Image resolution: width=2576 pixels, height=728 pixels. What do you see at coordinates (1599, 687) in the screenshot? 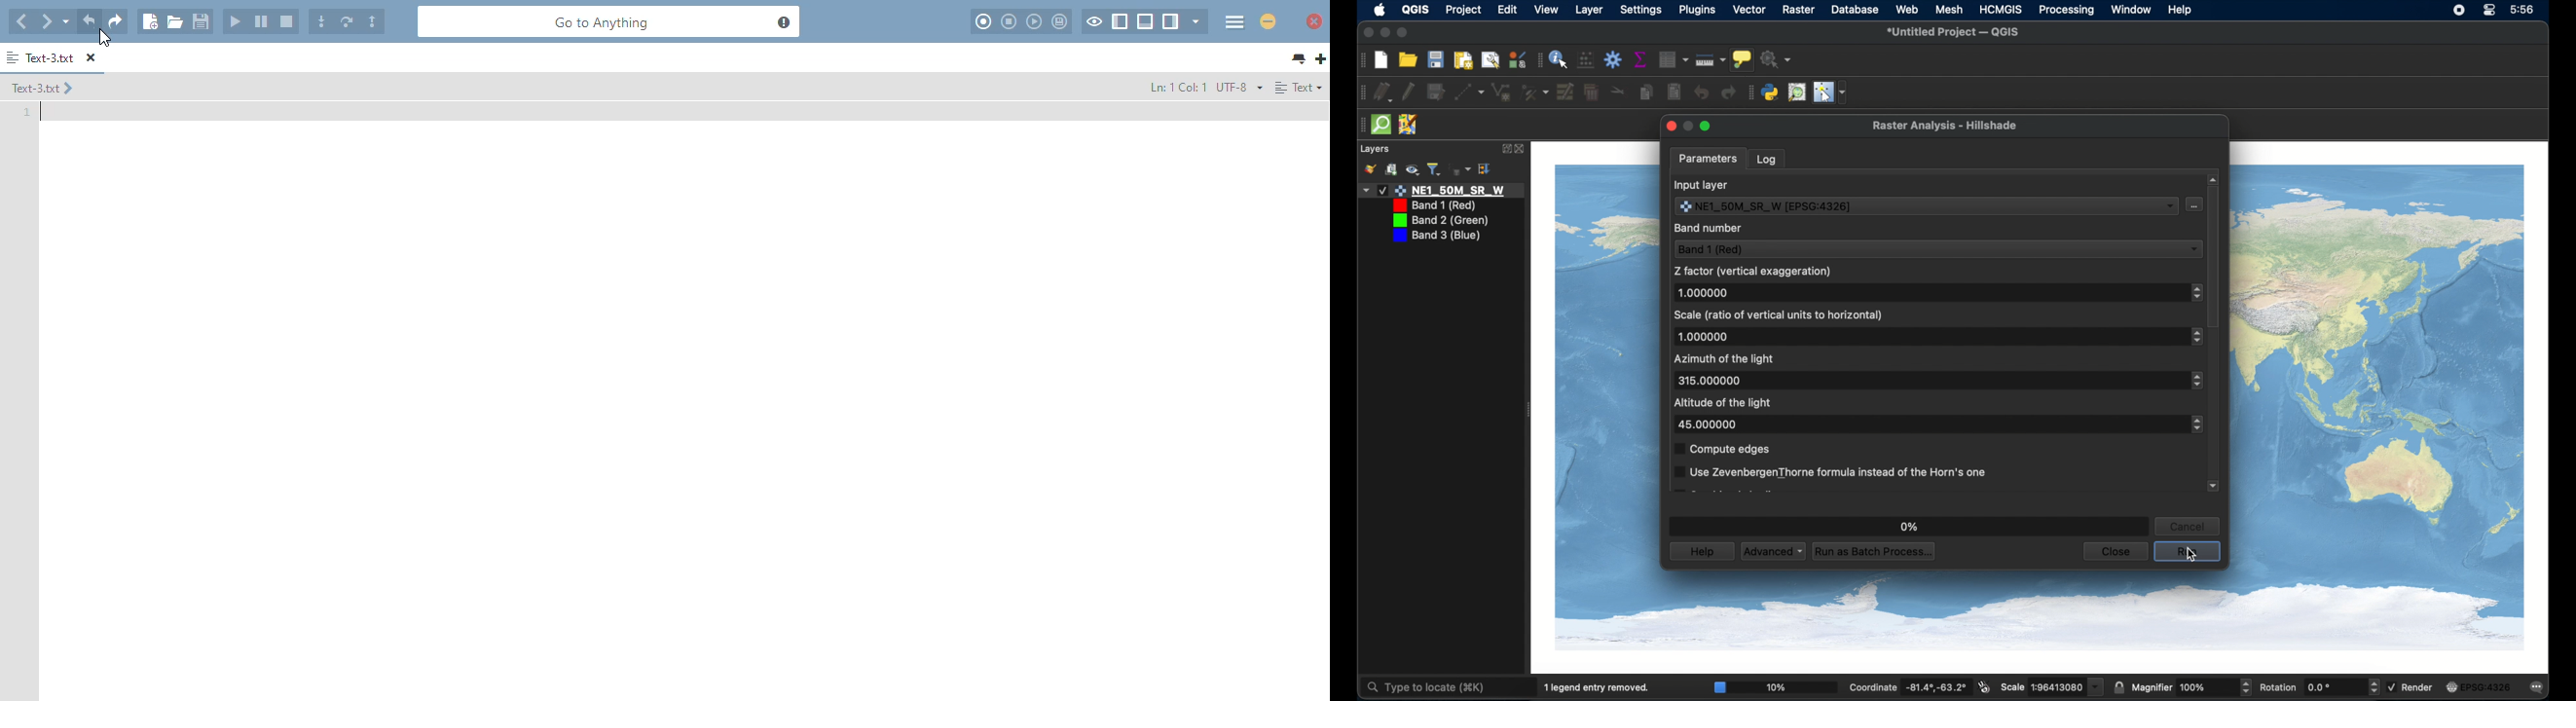
I see `1 legend entry removed` at bounding box center [1599, 687].